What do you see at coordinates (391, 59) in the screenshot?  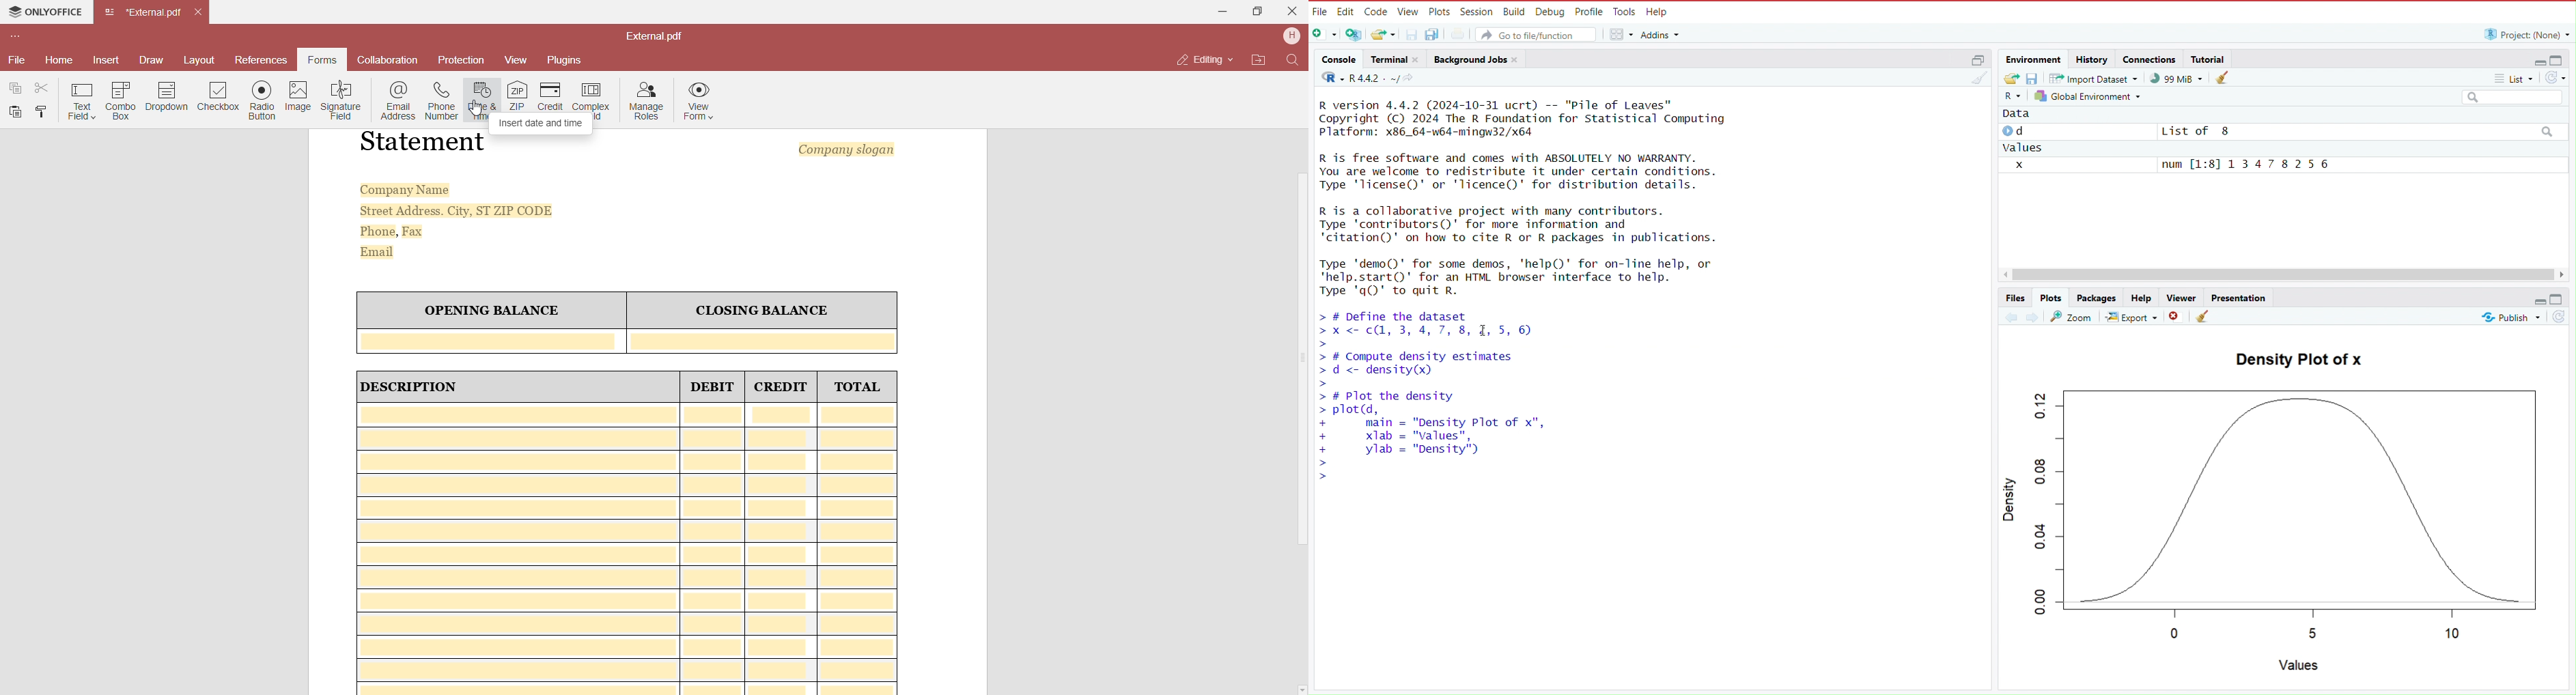 I see `Collaboration` at bounding box center [391, 59].